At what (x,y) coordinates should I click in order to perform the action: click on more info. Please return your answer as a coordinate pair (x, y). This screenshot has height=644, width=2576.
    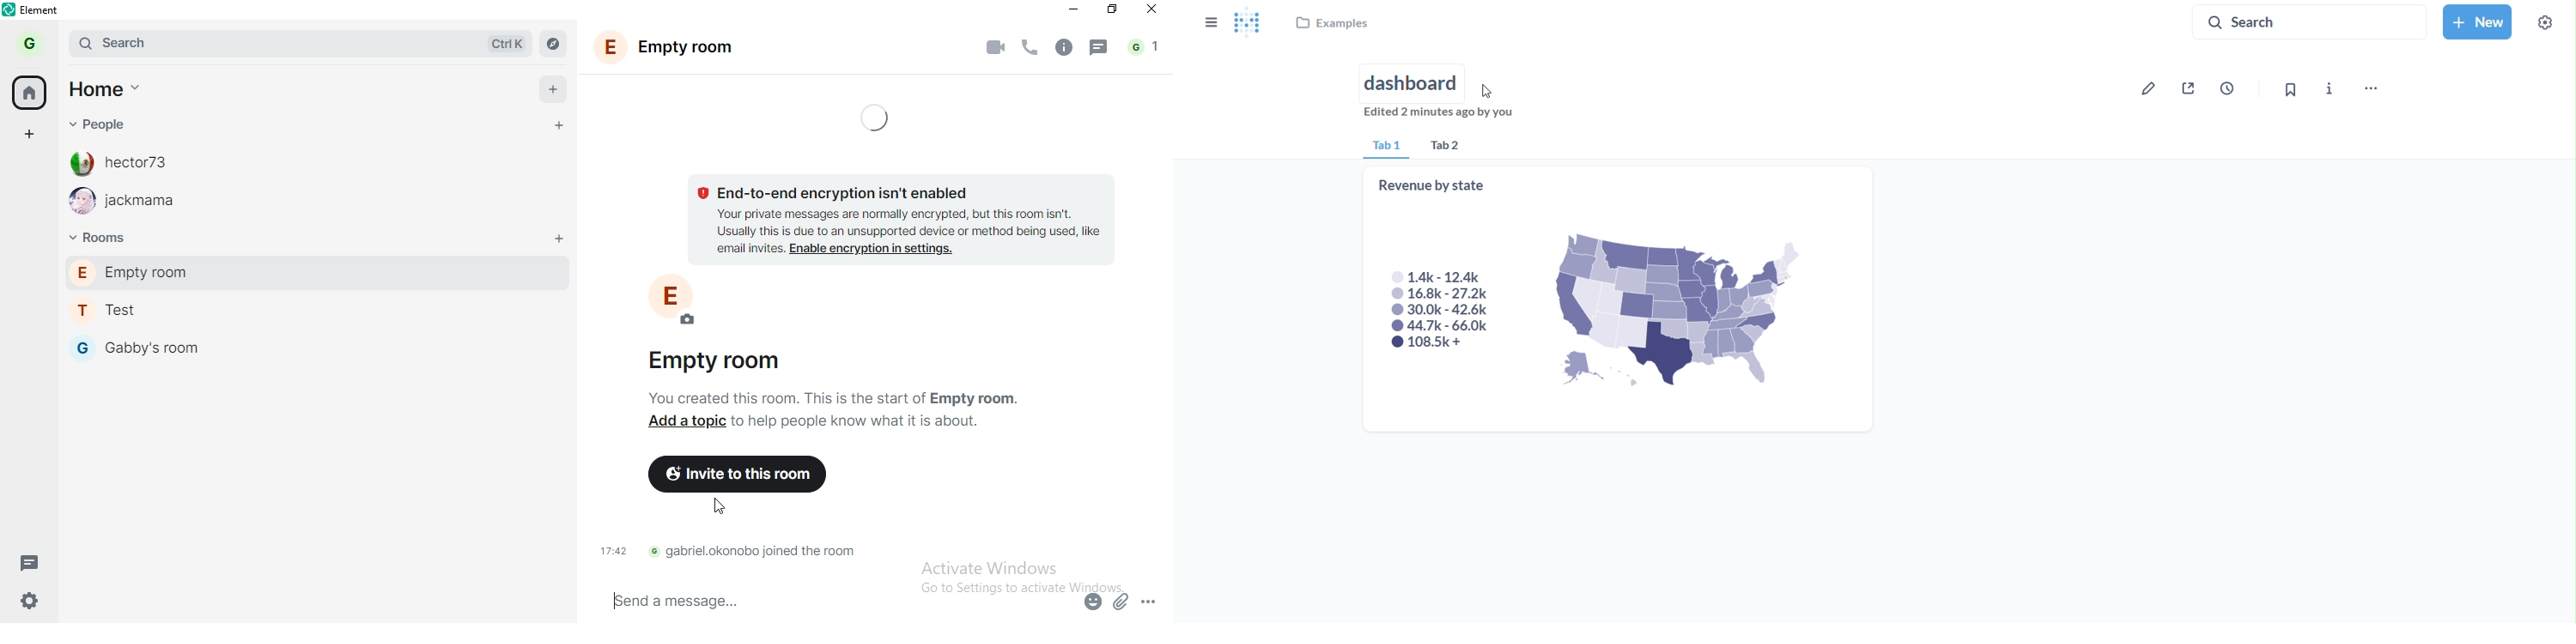
    Looking at the image, I should click on (2330, 89).